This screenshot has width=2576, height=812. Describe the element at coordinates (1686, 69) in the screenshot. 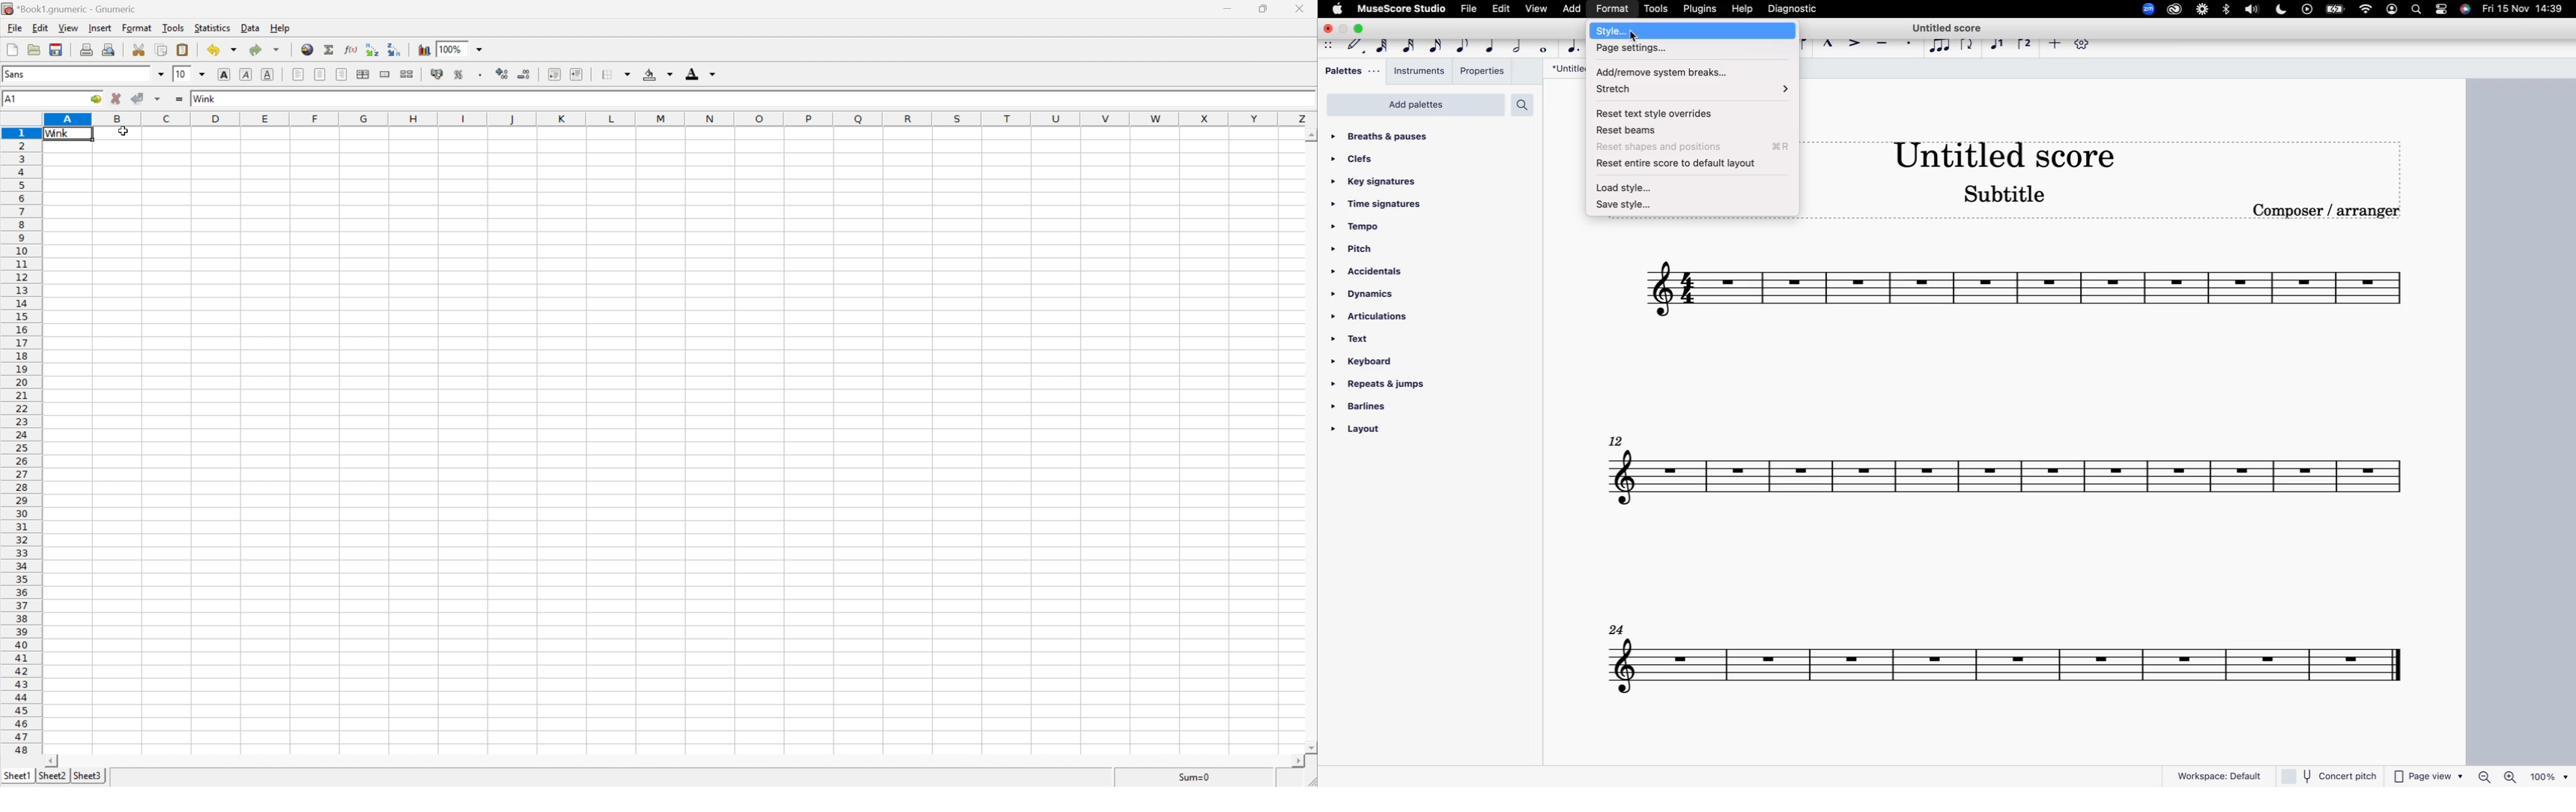

I see `add/remove system breaks` at that location.